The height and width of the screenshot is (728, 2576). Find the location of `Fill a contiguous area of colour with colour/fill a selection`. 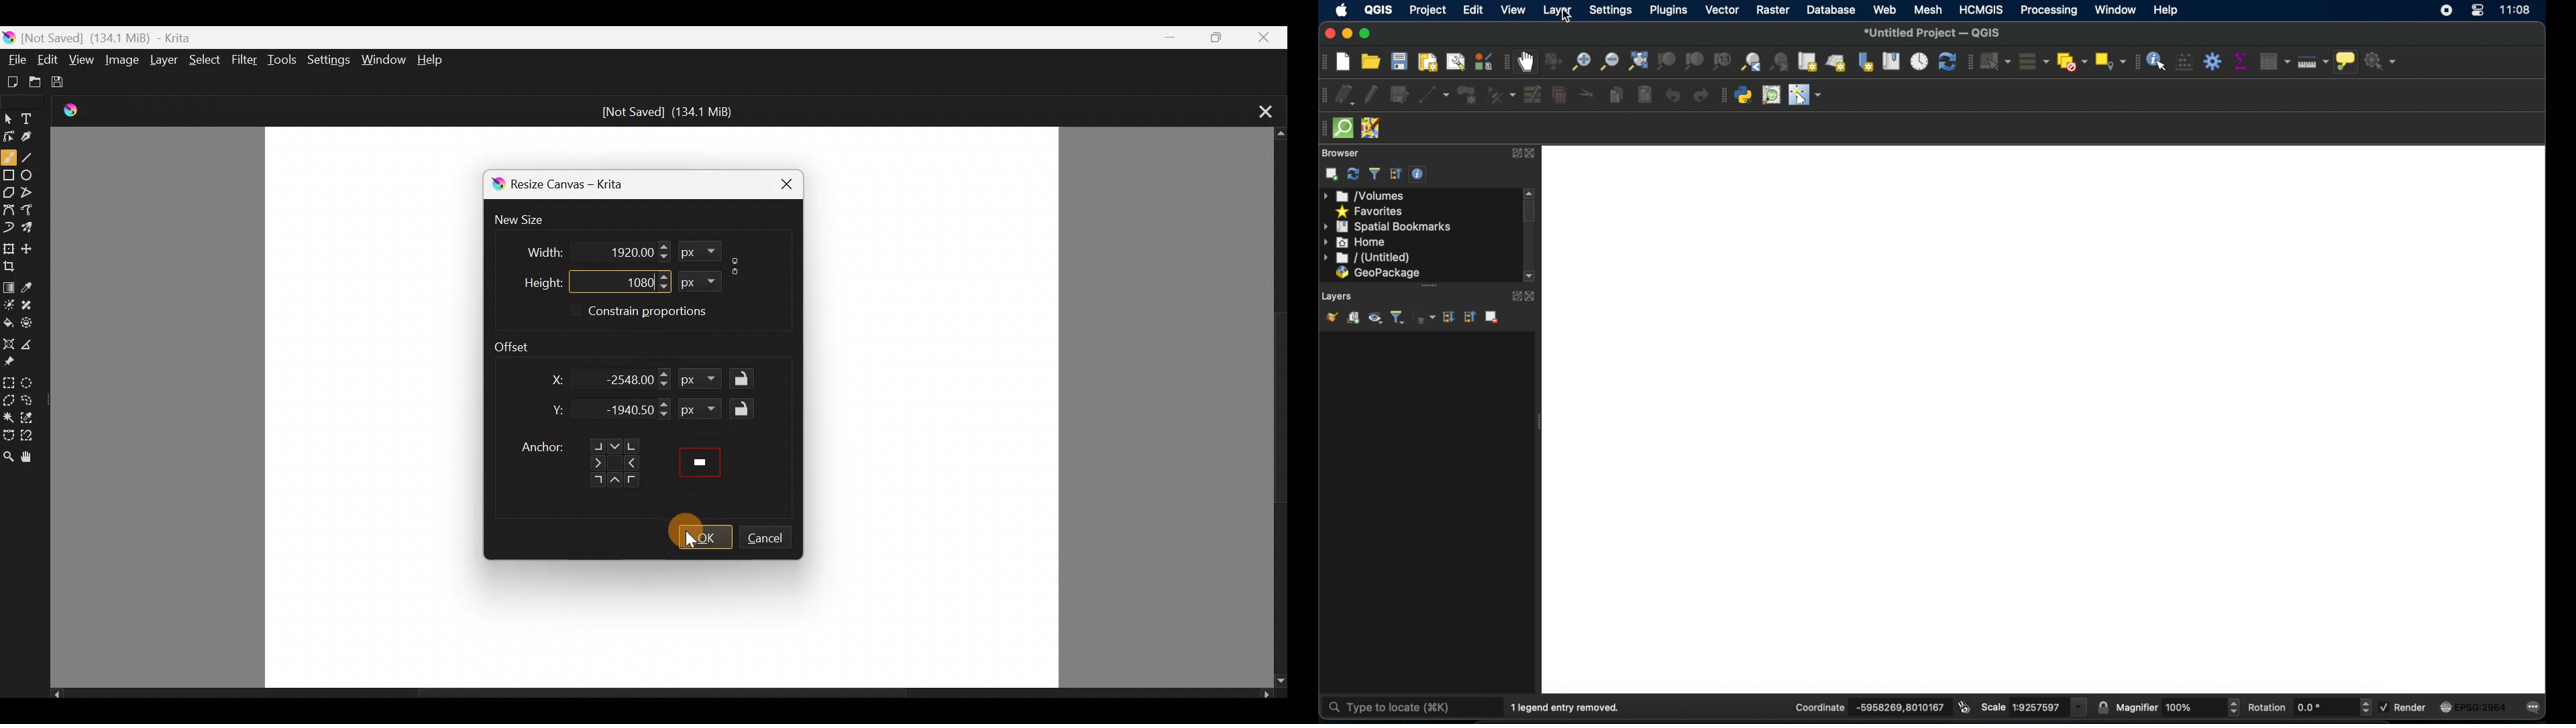

Fill a contiguous area of colour with colour/fill a selection is located at coordinates (8, 321).